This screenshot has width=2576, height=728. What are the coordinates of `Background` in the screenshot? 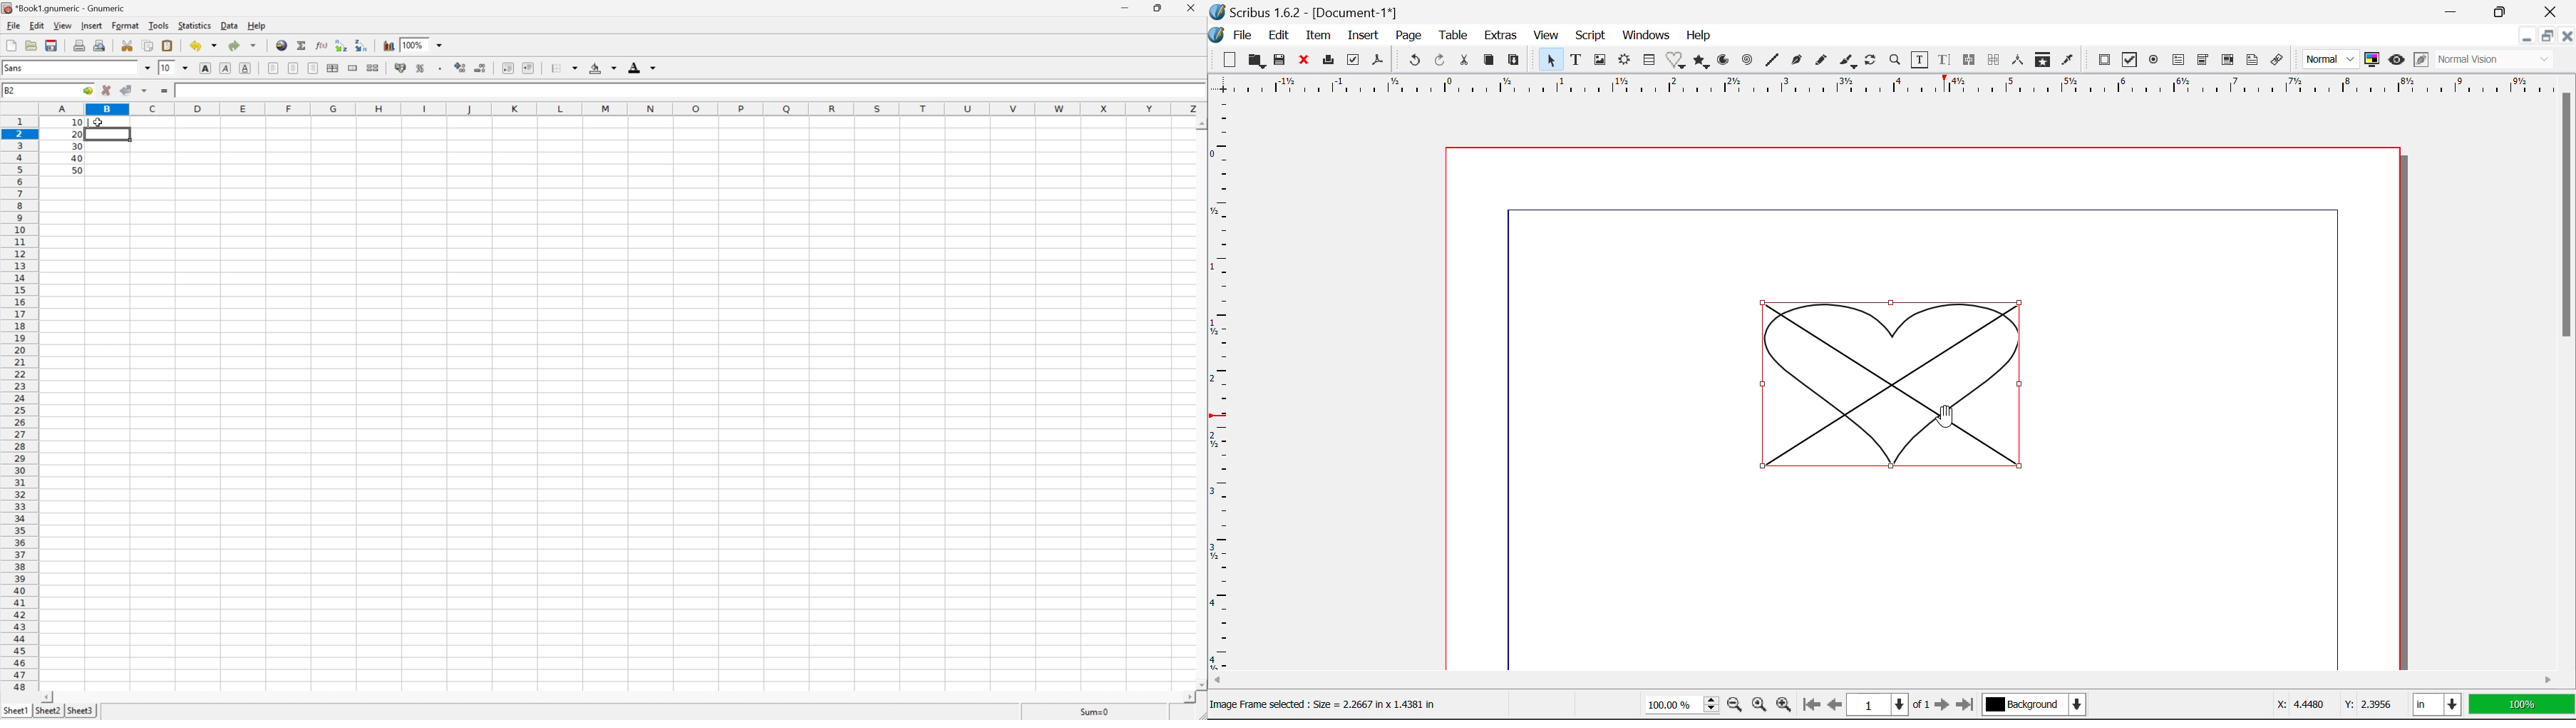 It's located at (2036, 706).